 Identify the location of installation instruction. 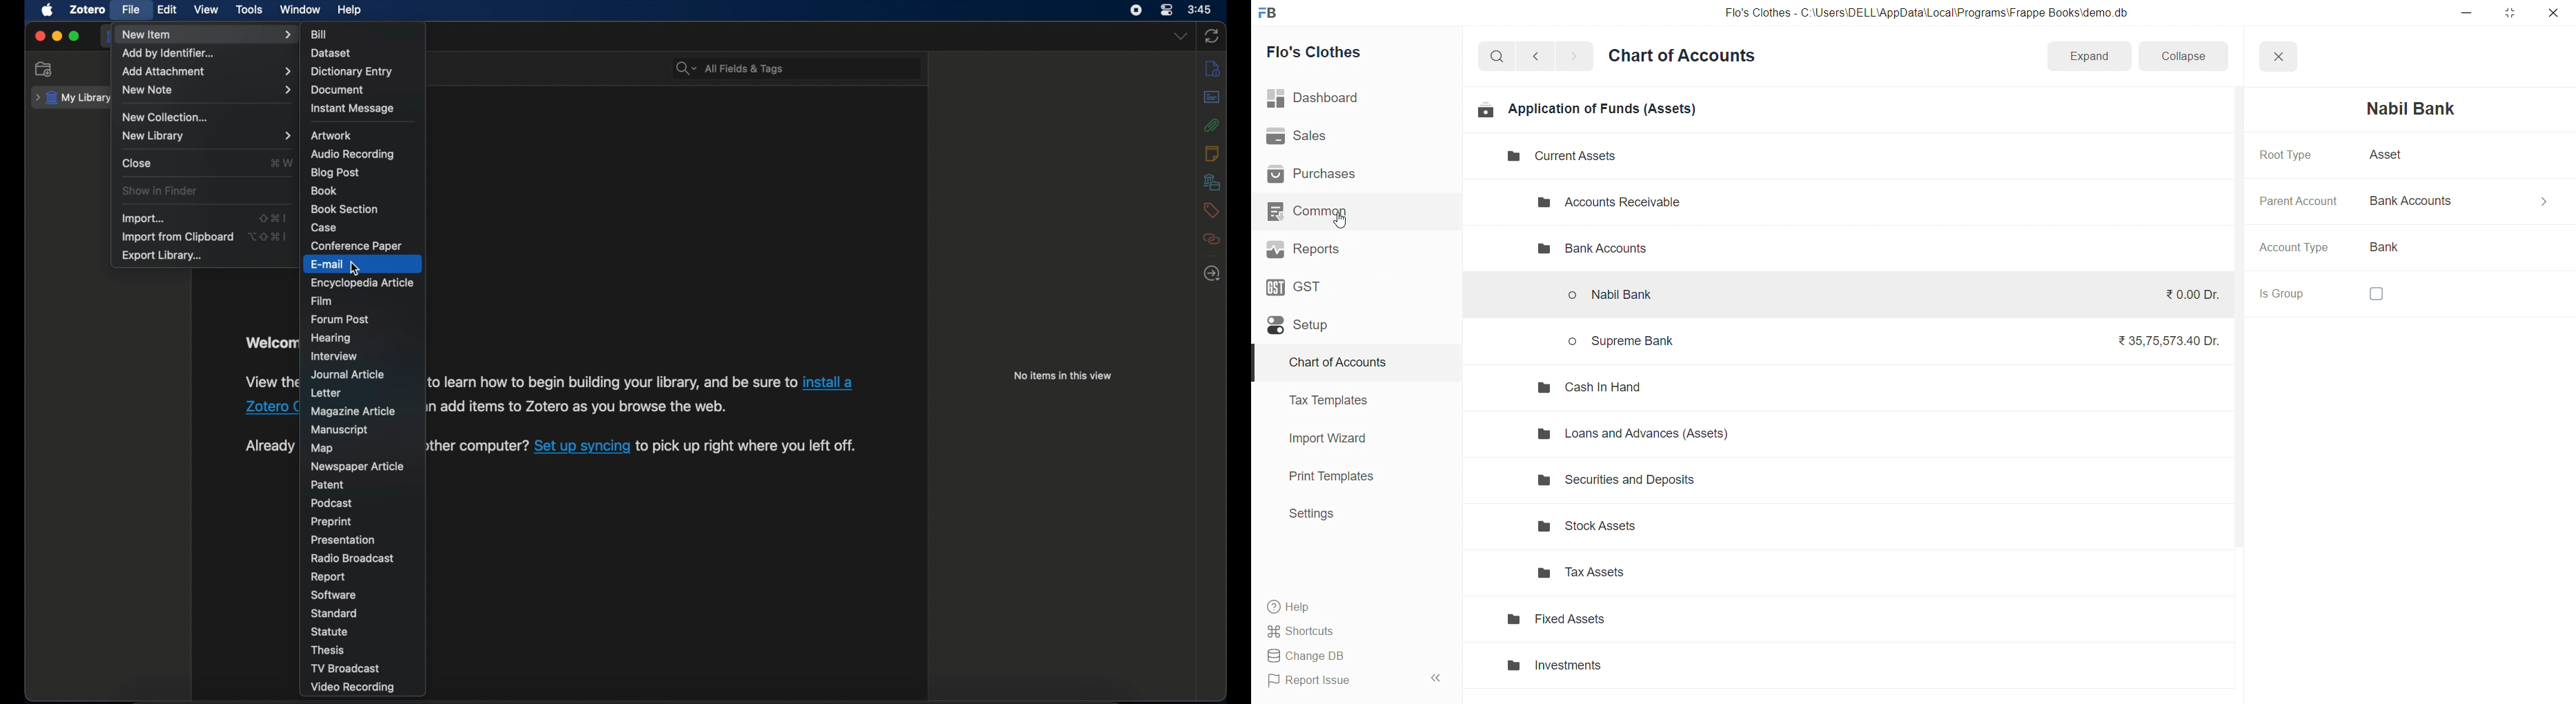
(641, 394).